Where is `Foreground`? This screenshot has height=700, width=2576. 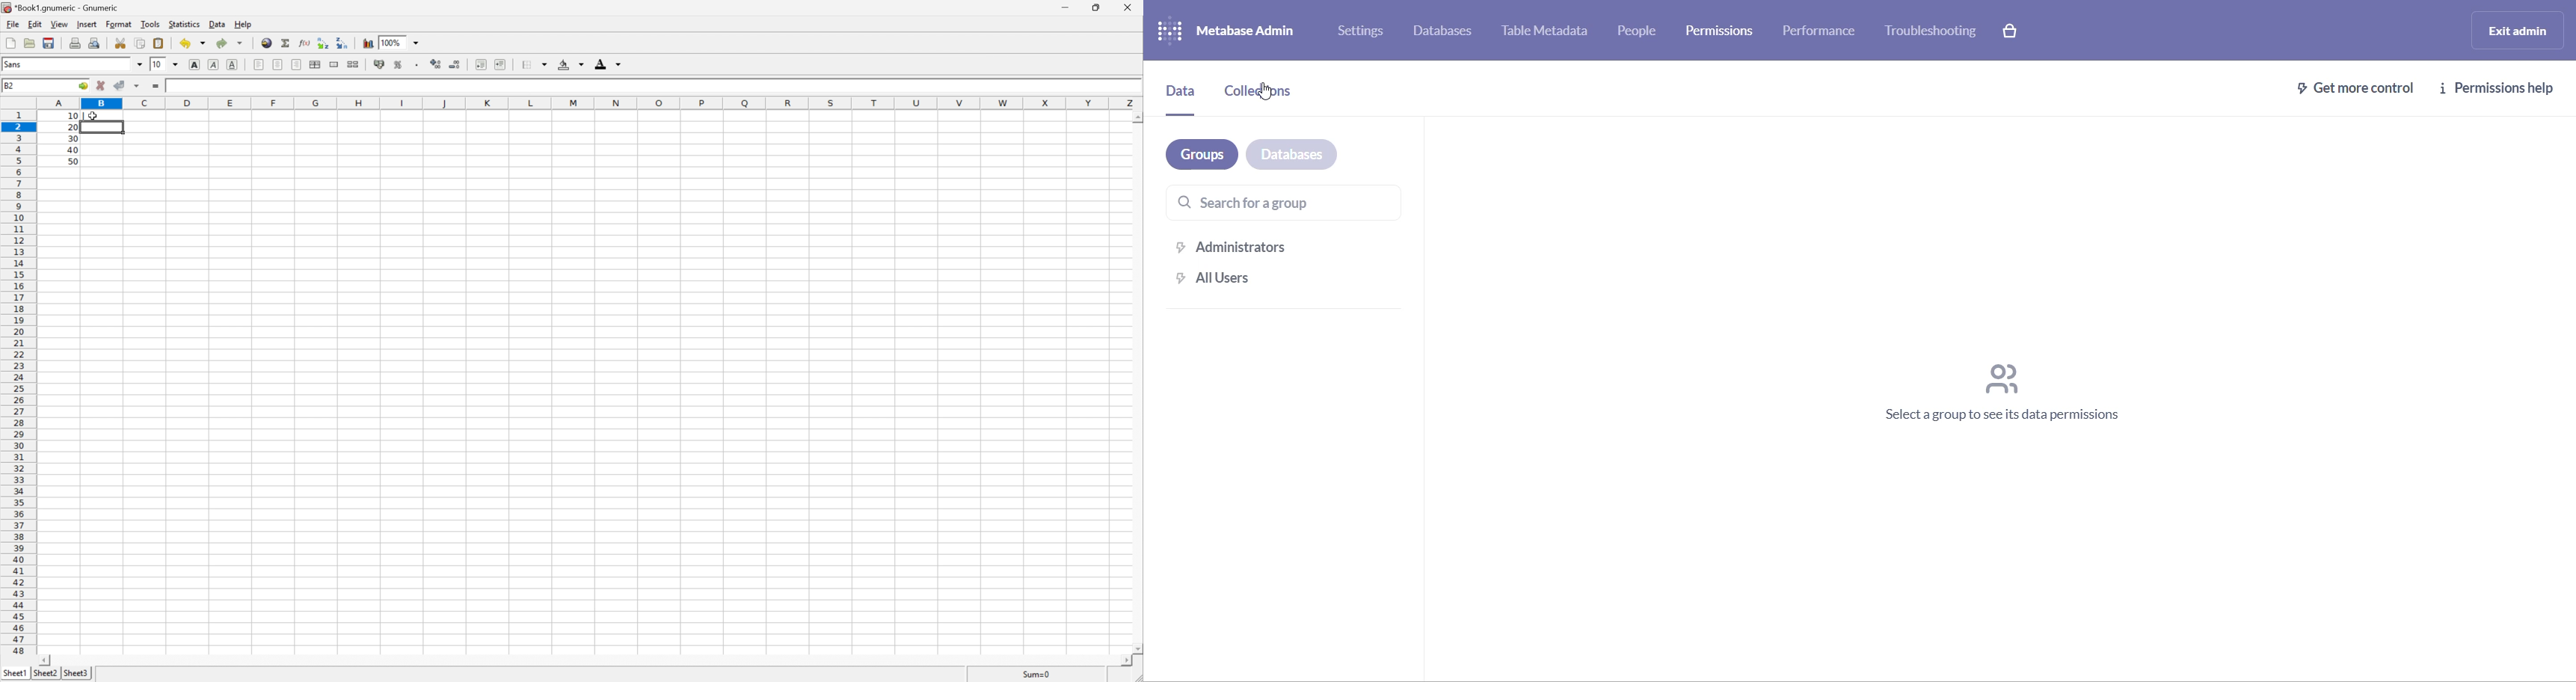 Foreground is located at coordinates (609, 63).